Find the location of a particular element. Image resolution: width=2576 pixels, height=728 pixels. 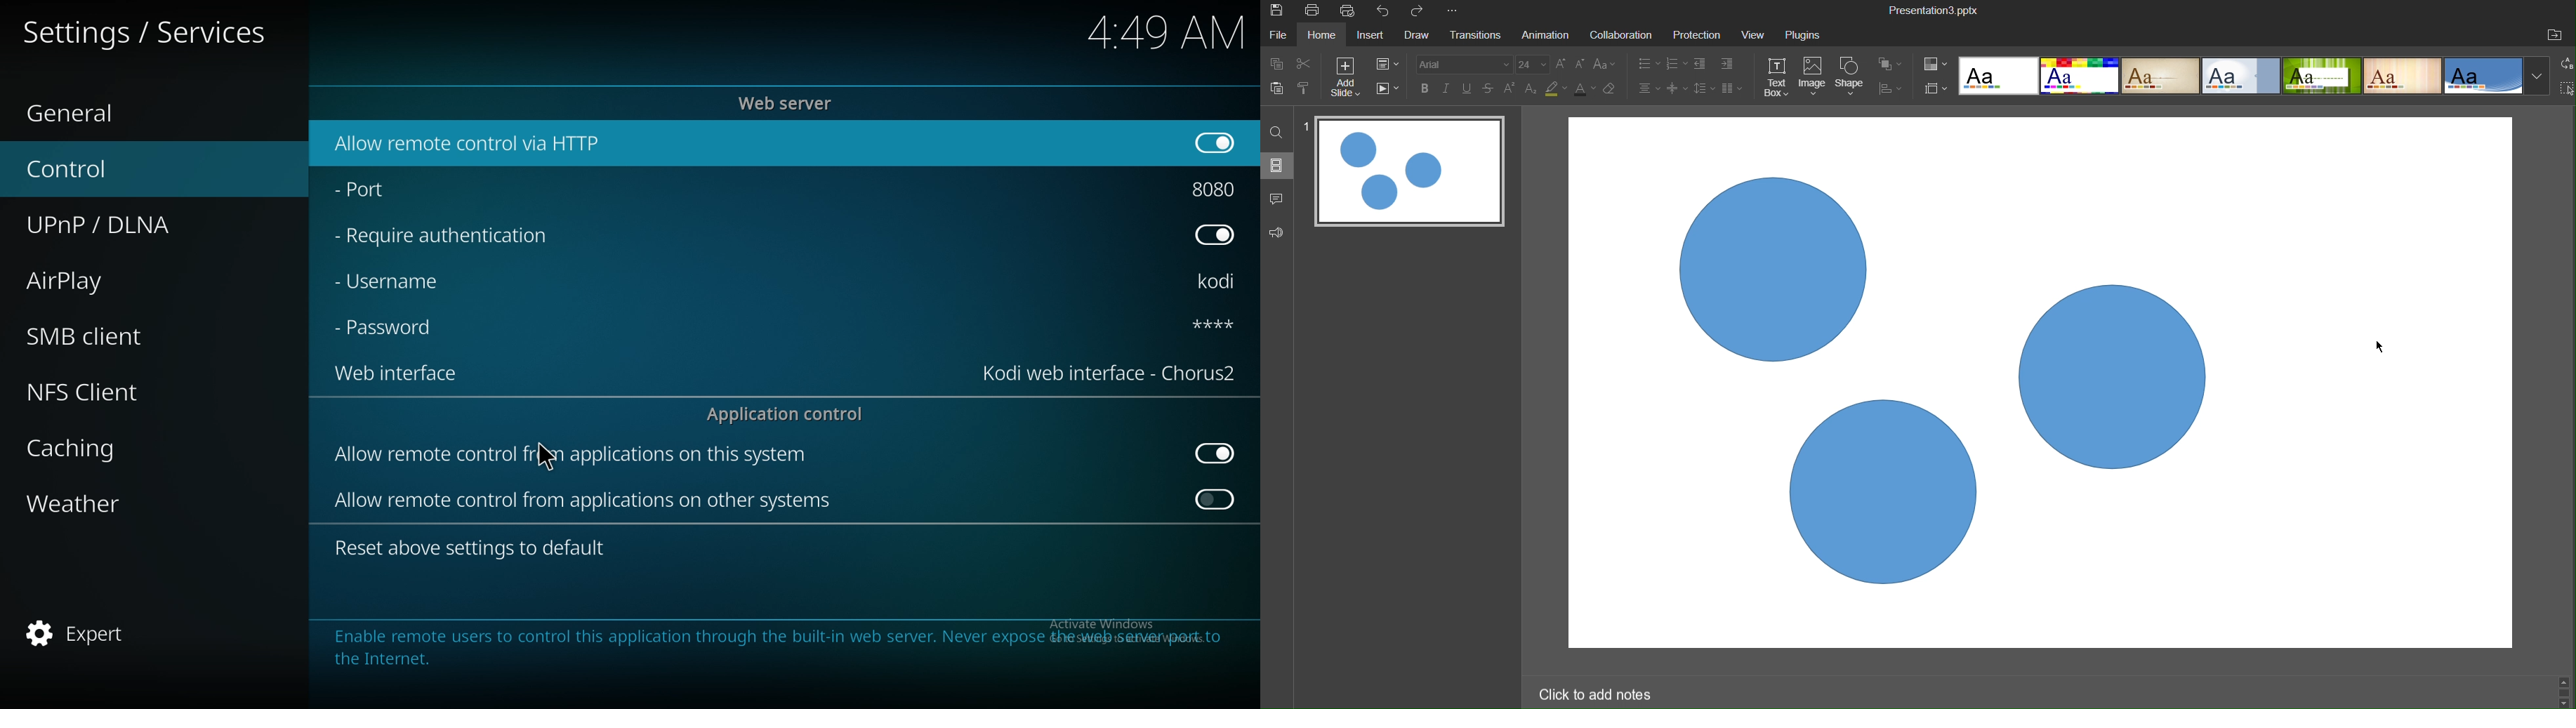

Feedback and Support is located at coordinates (1276, 231).